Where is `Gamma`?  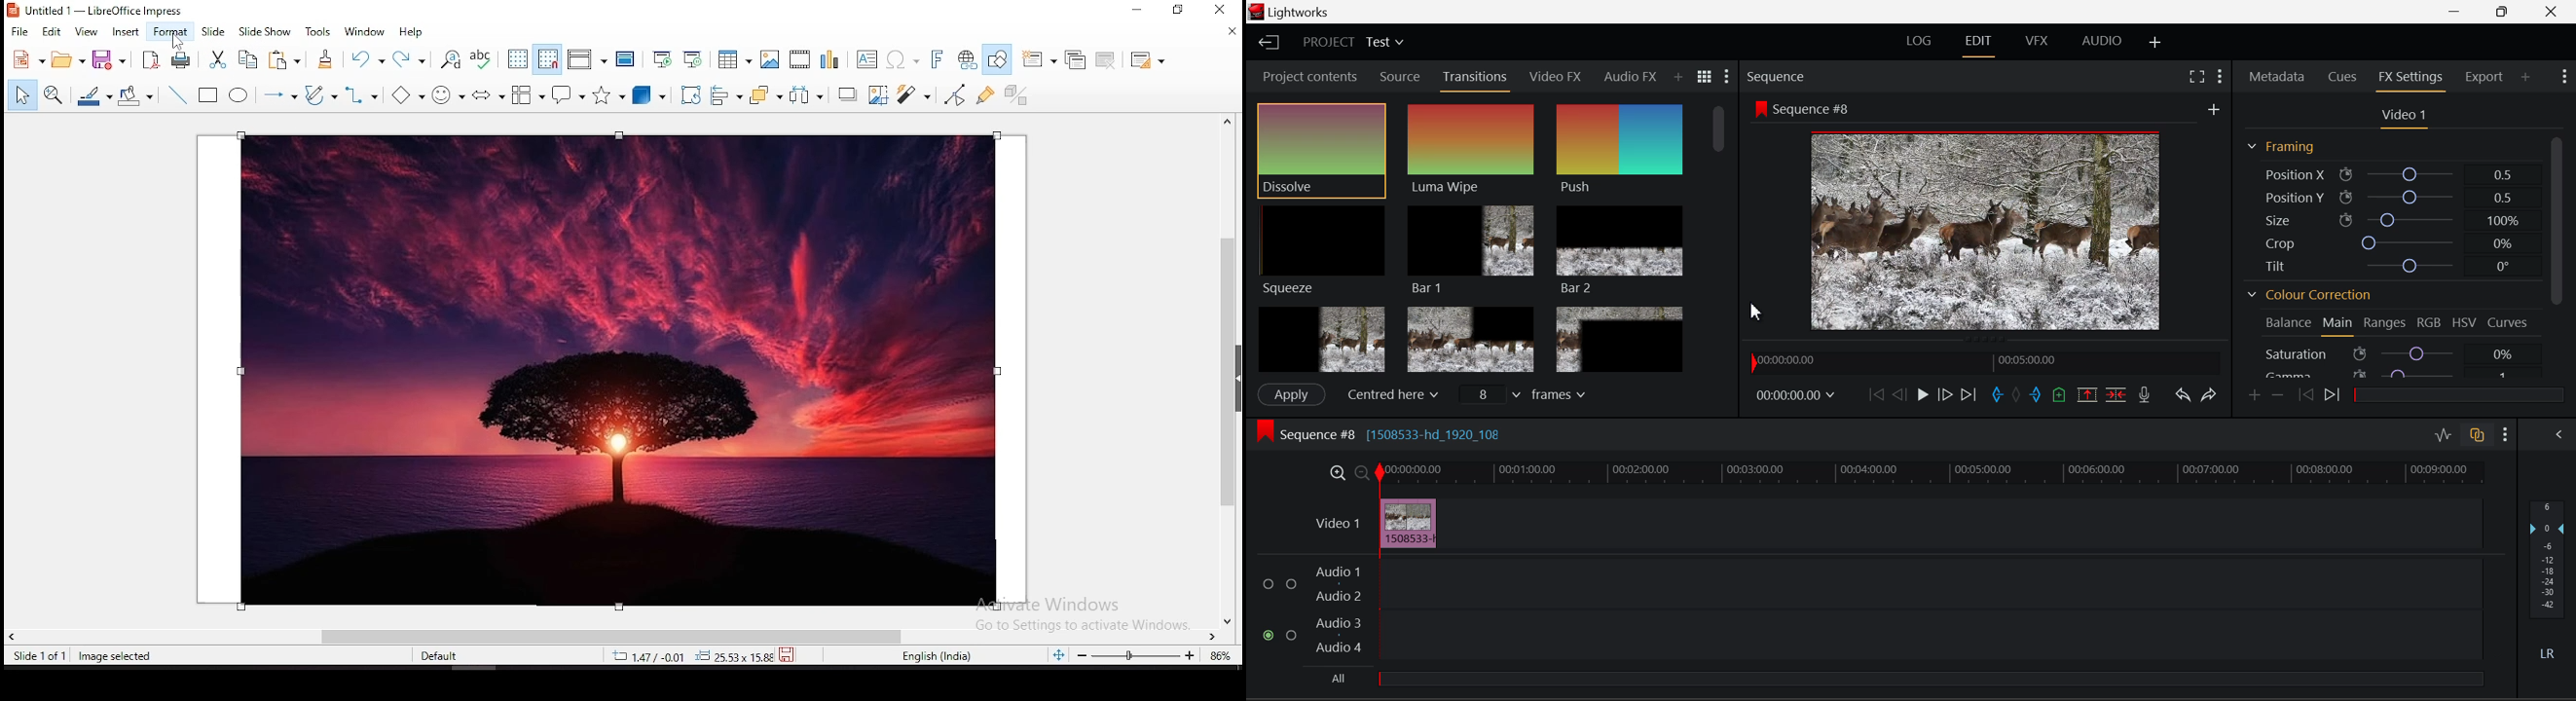 Gamma is located at coordinates (2390, 375).